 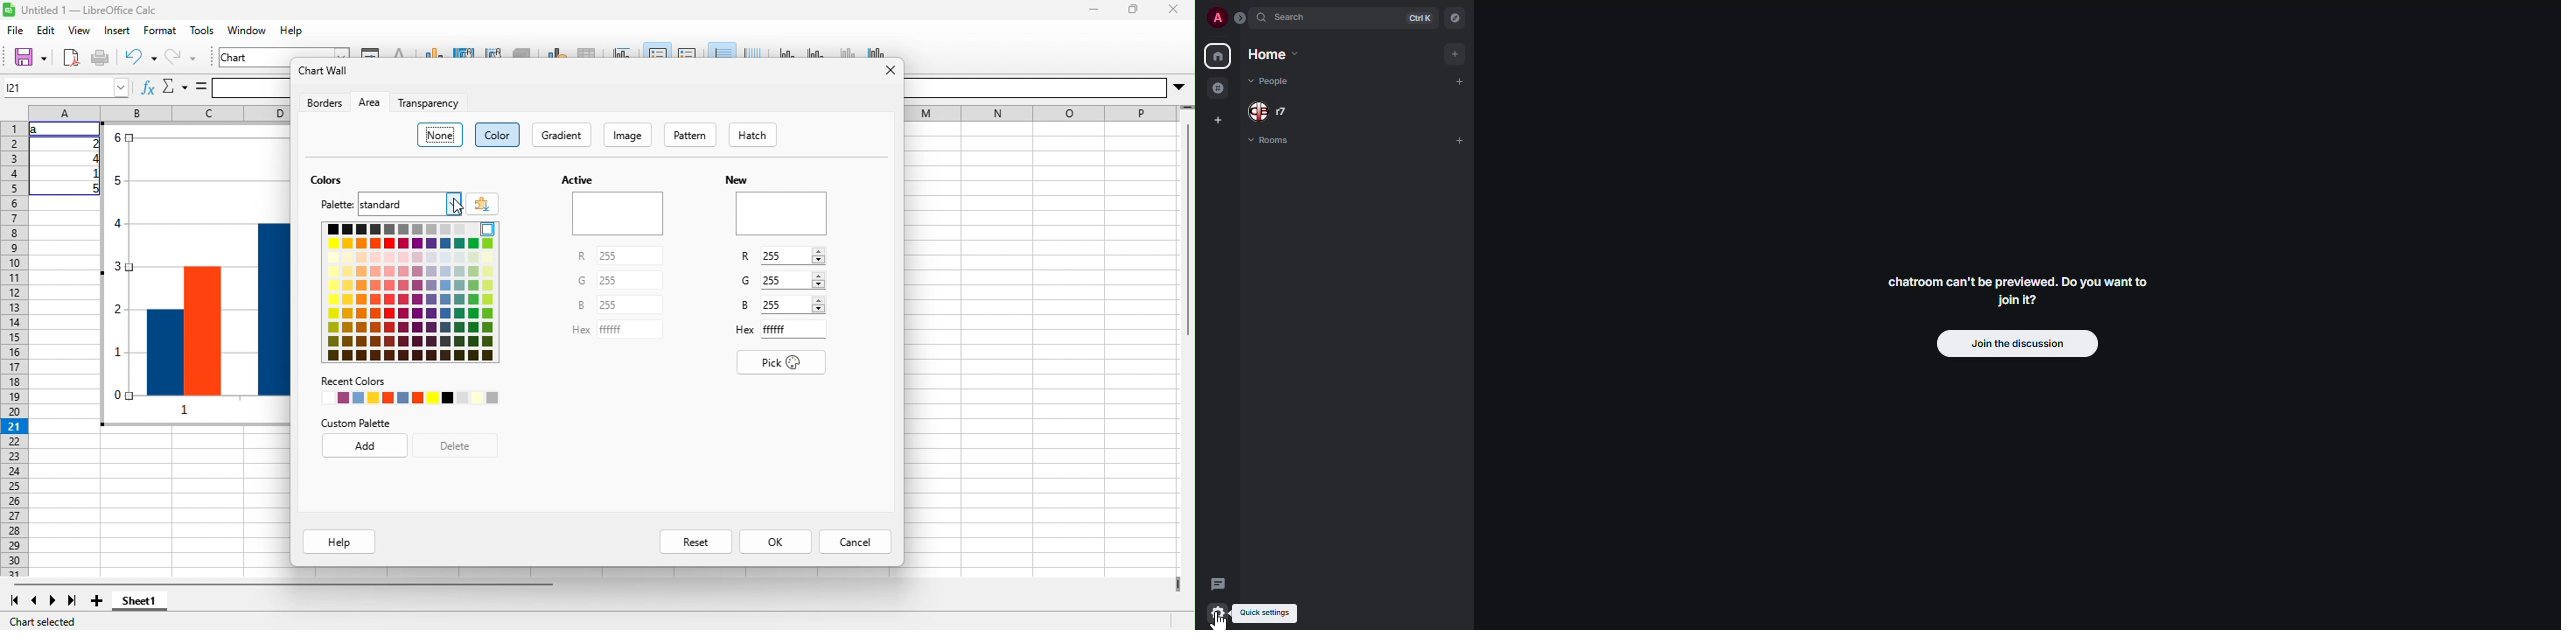 What do you see at coordinates (587, 52) in the screenshot?
I see `data table` at bounding box center [587, 52].